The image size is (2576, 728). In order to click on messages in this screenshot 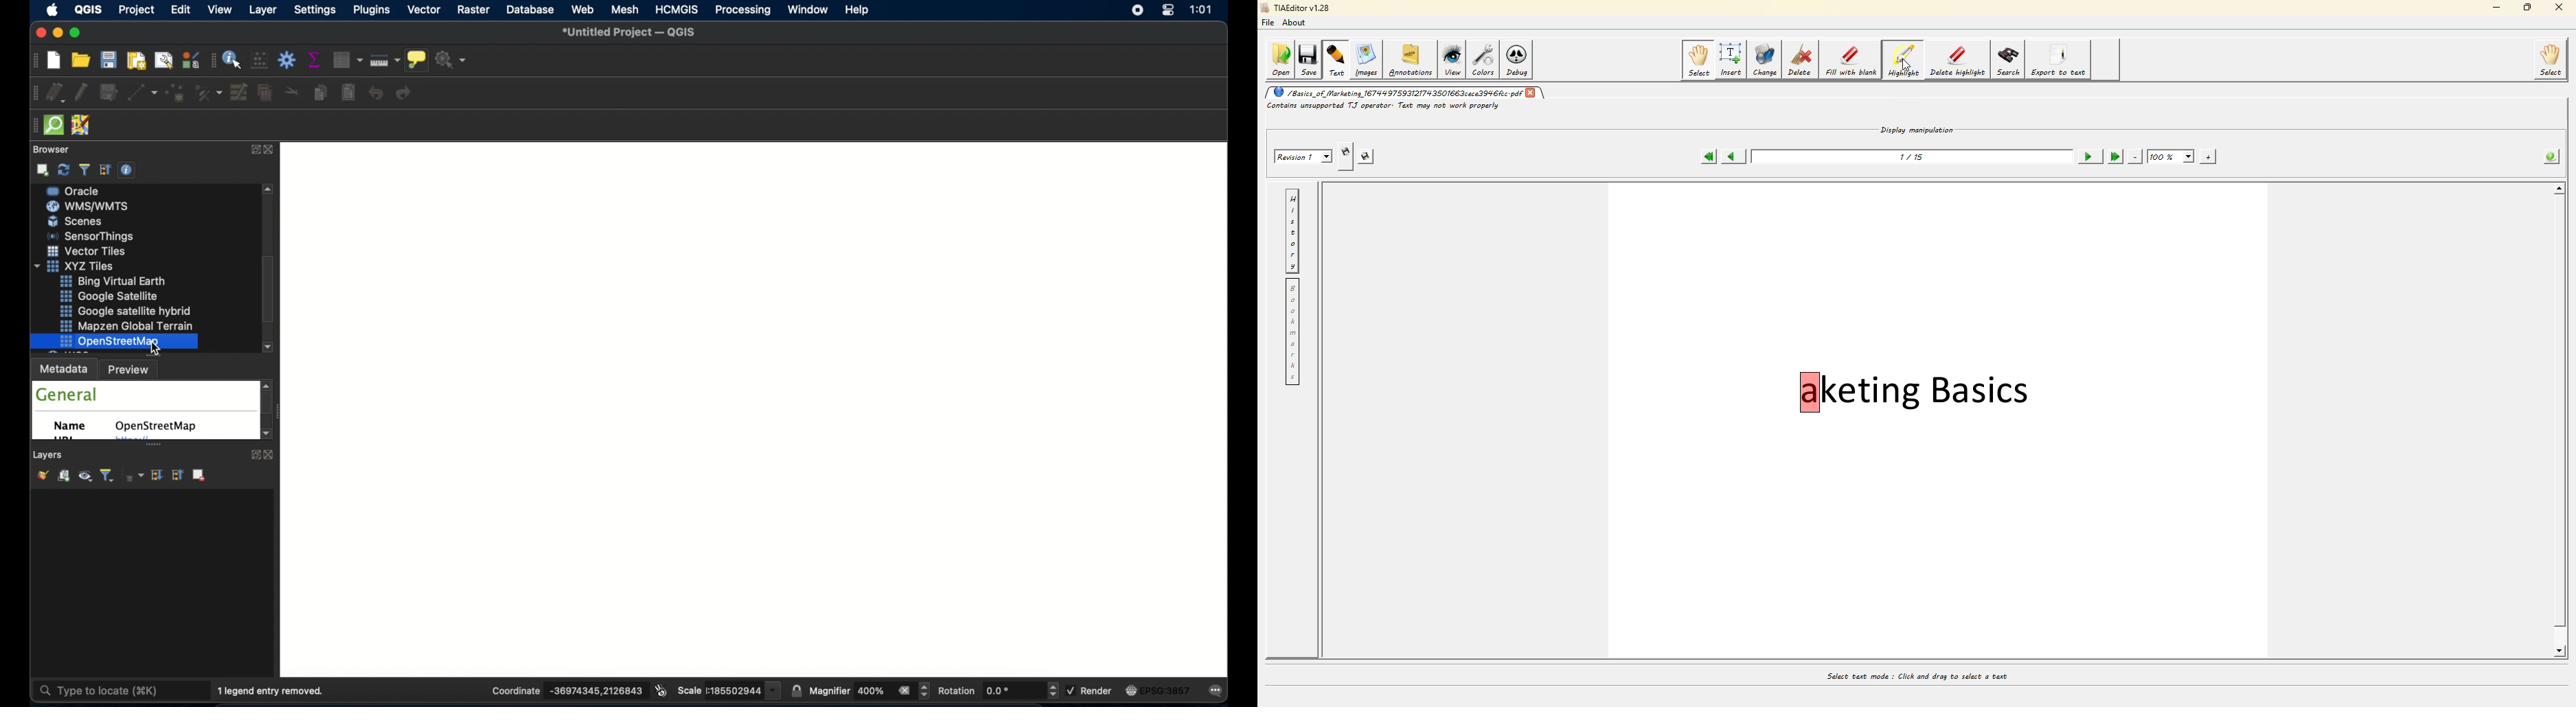, I will do `click(1219, 690)`.